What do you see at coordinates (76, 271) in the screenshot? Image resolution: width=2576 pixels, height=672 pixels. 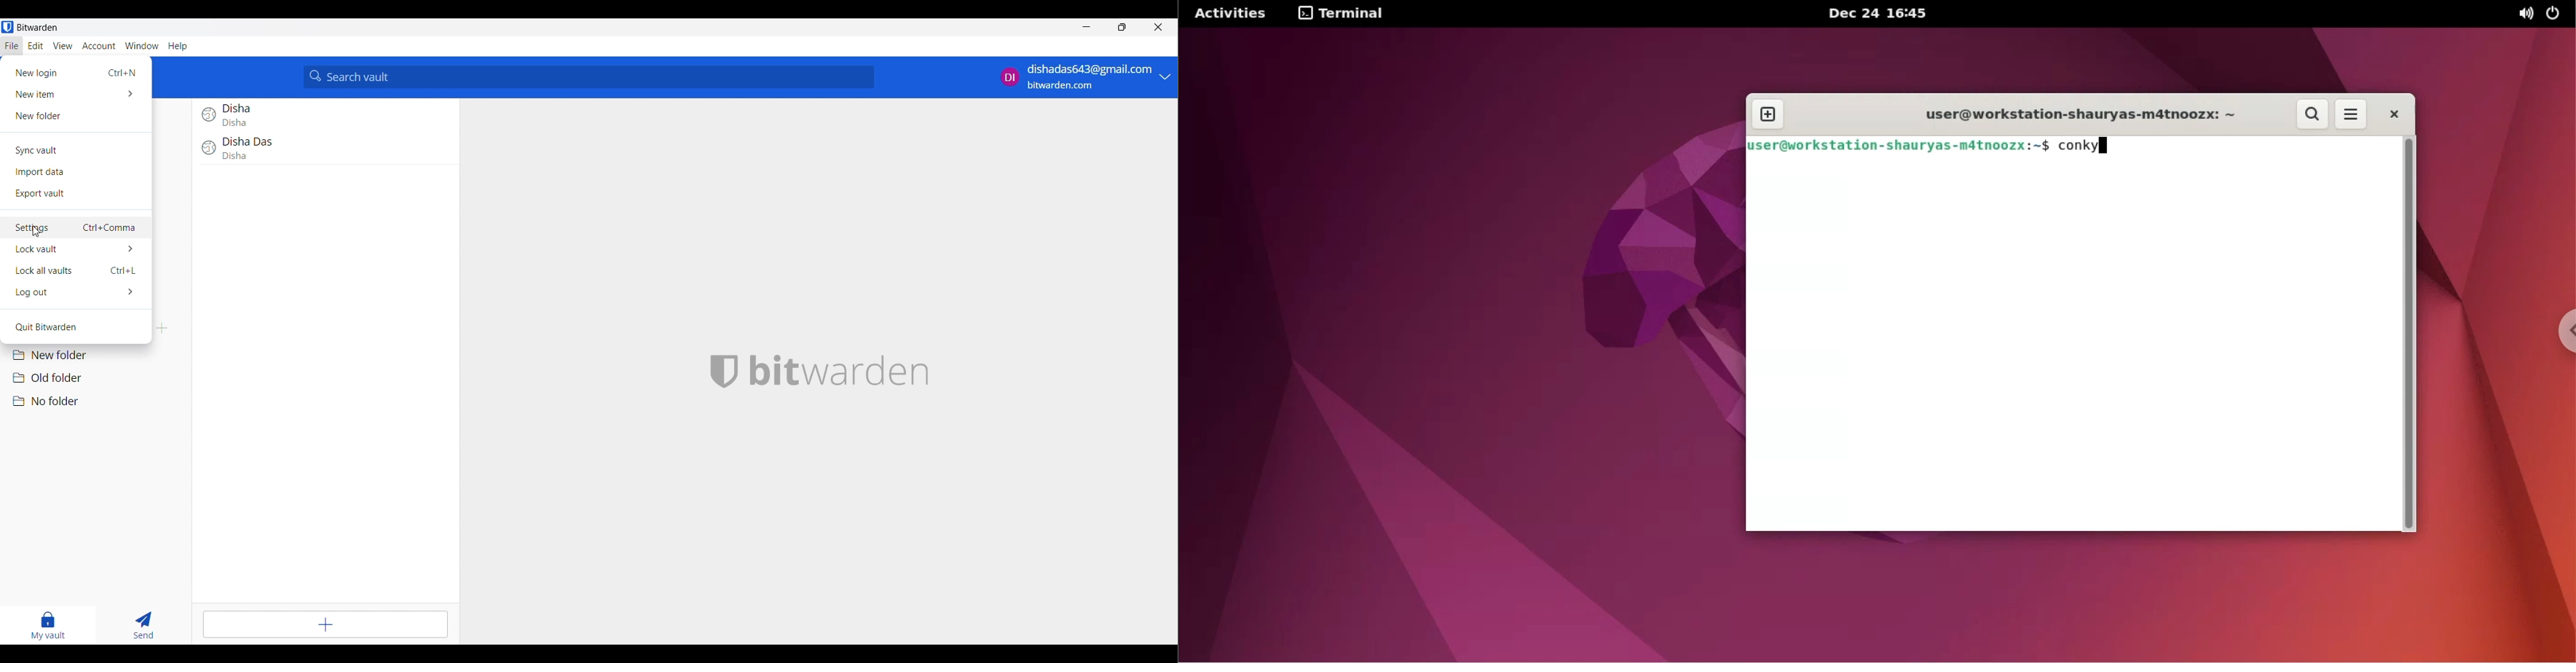 I see `Lock all vaults` at bounding box center [76, 271].